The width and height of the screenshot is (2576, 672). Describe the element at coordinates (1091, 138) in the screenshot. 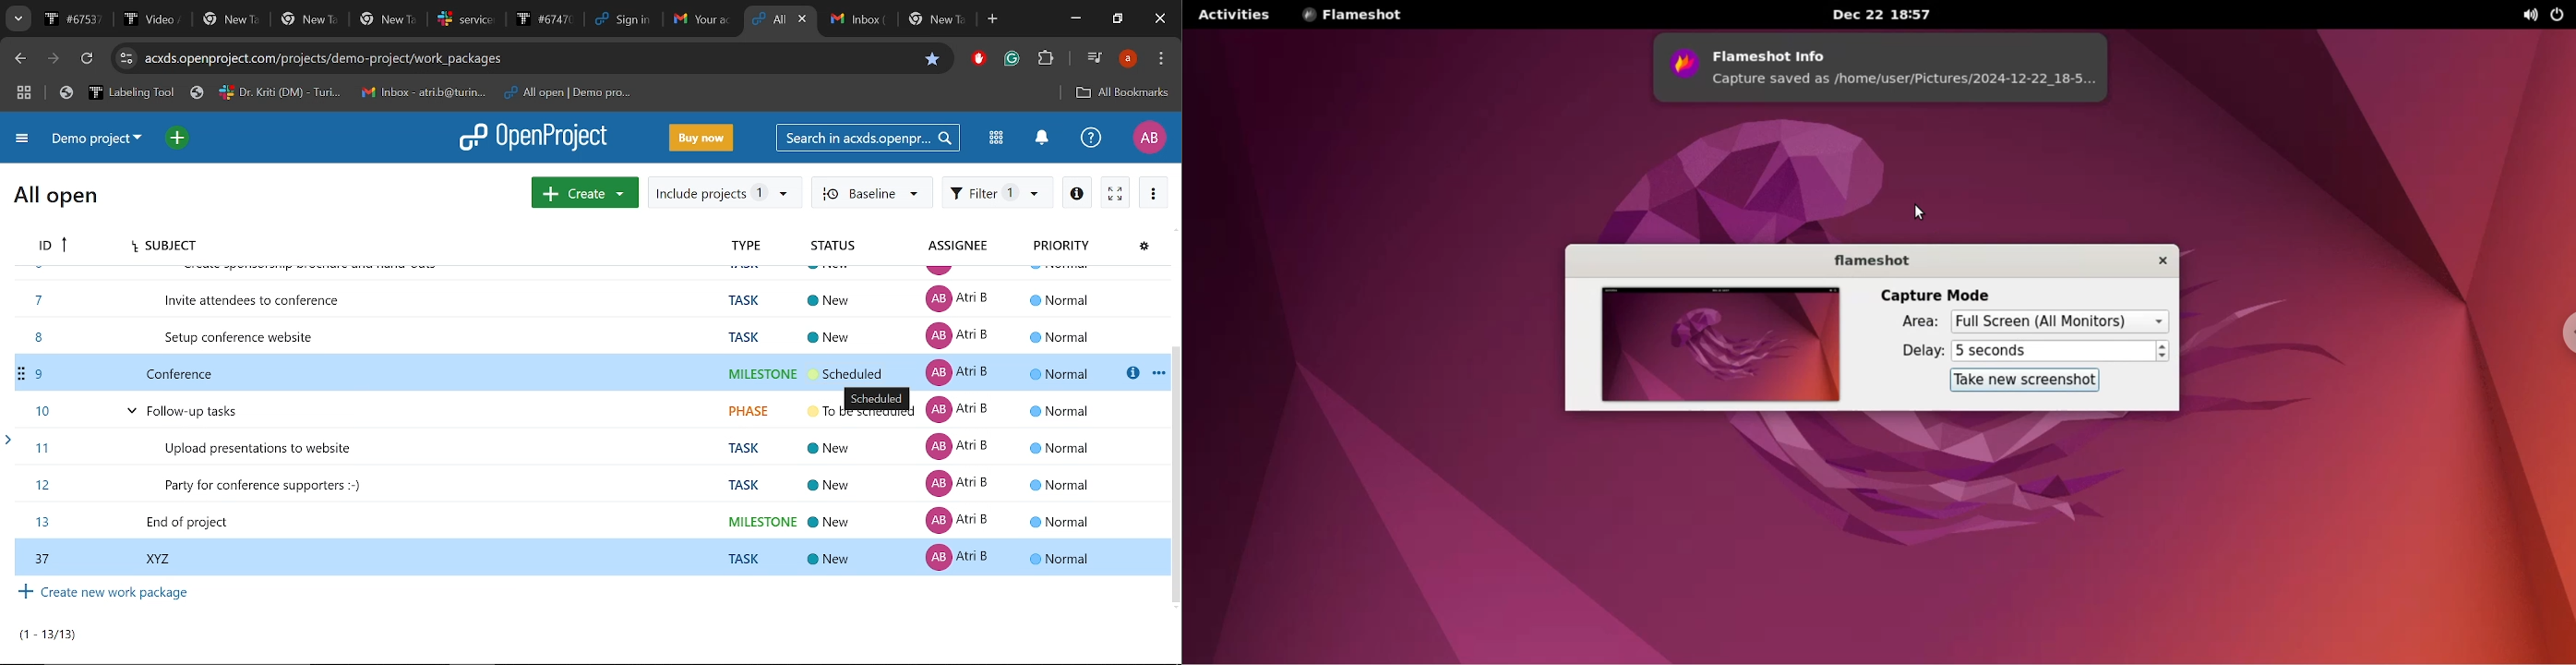

I see `Help` at that location.